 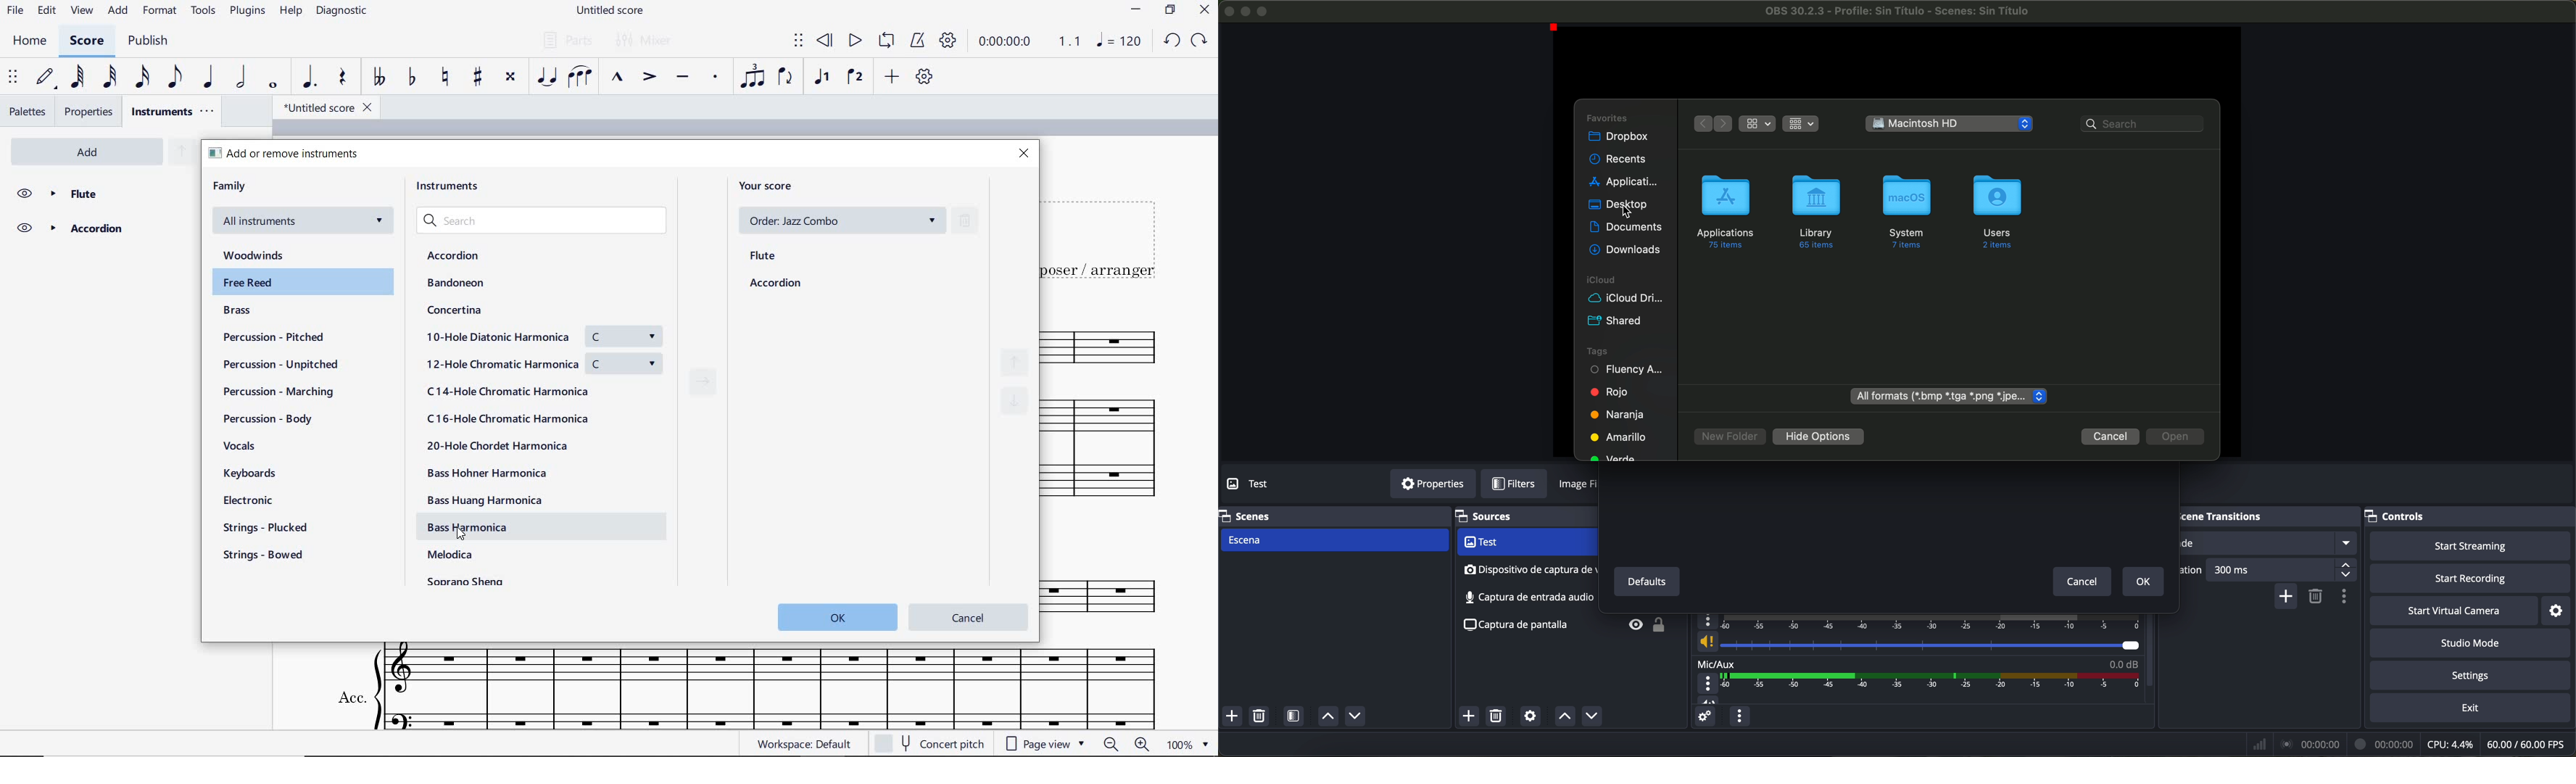 I want to click on Concertina, so click(x=455, y=311).